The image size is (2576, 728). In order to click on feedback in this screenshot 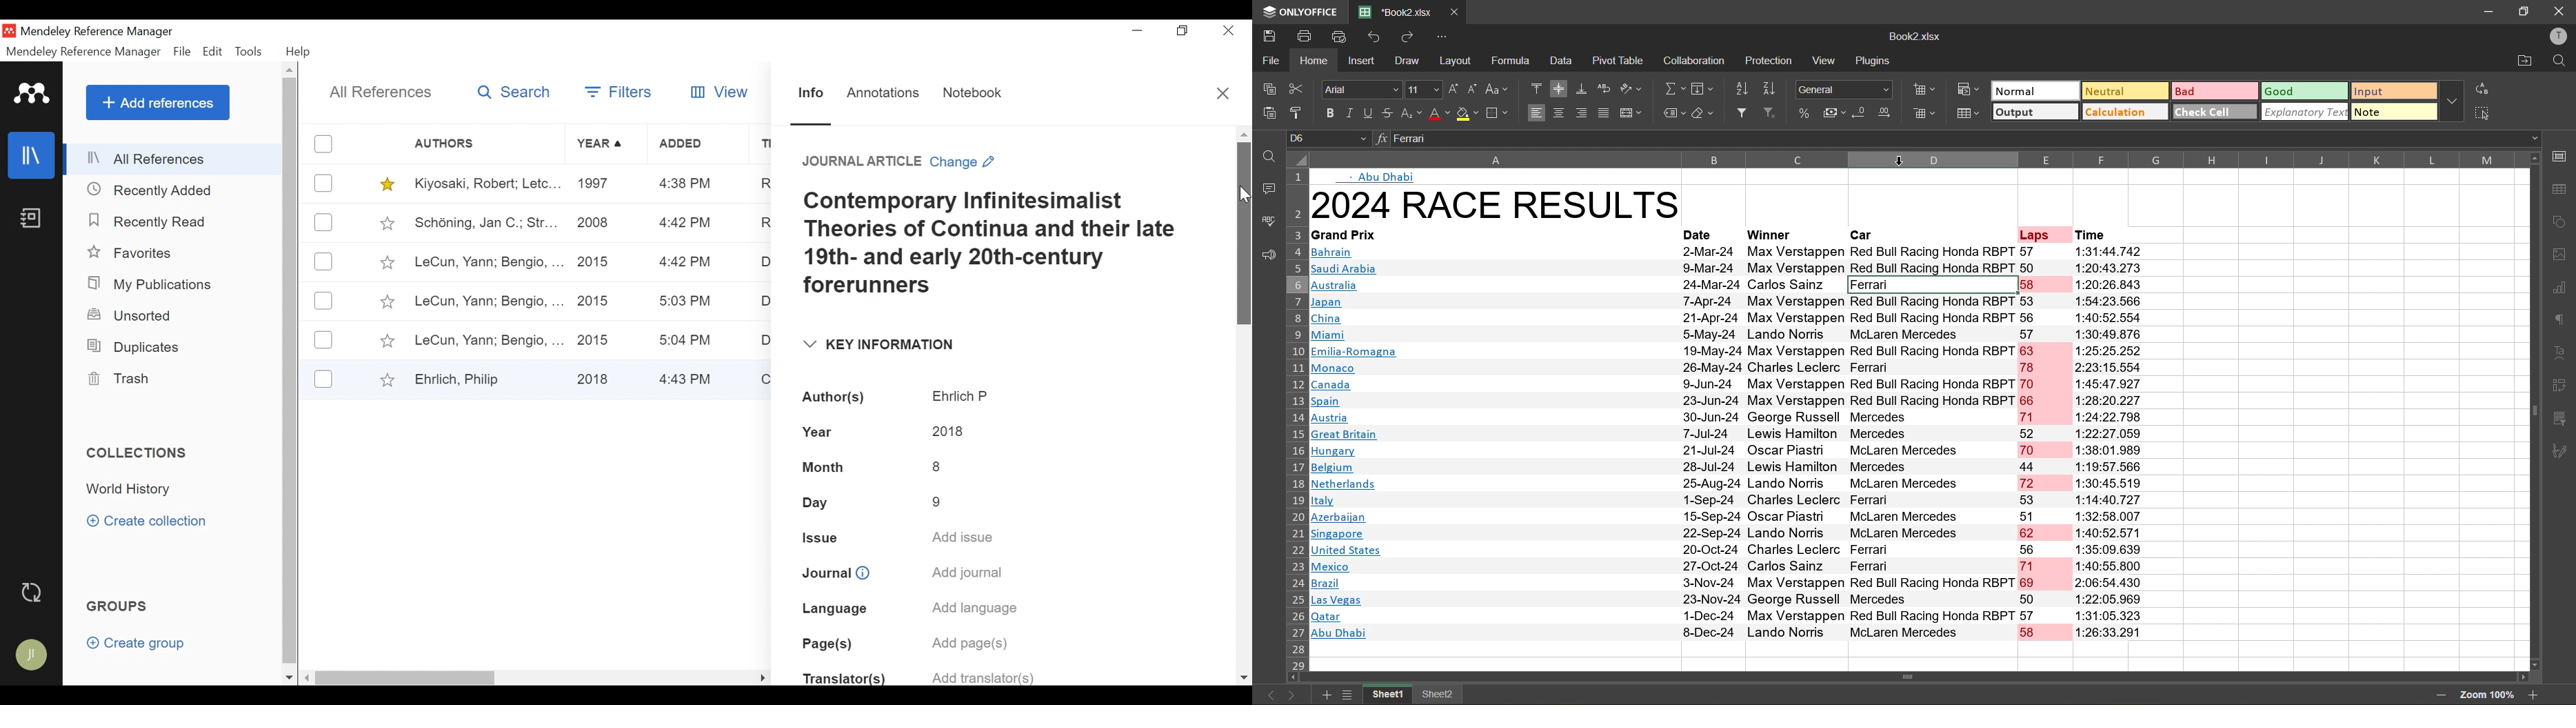, I will do `click(1265, 256)`.